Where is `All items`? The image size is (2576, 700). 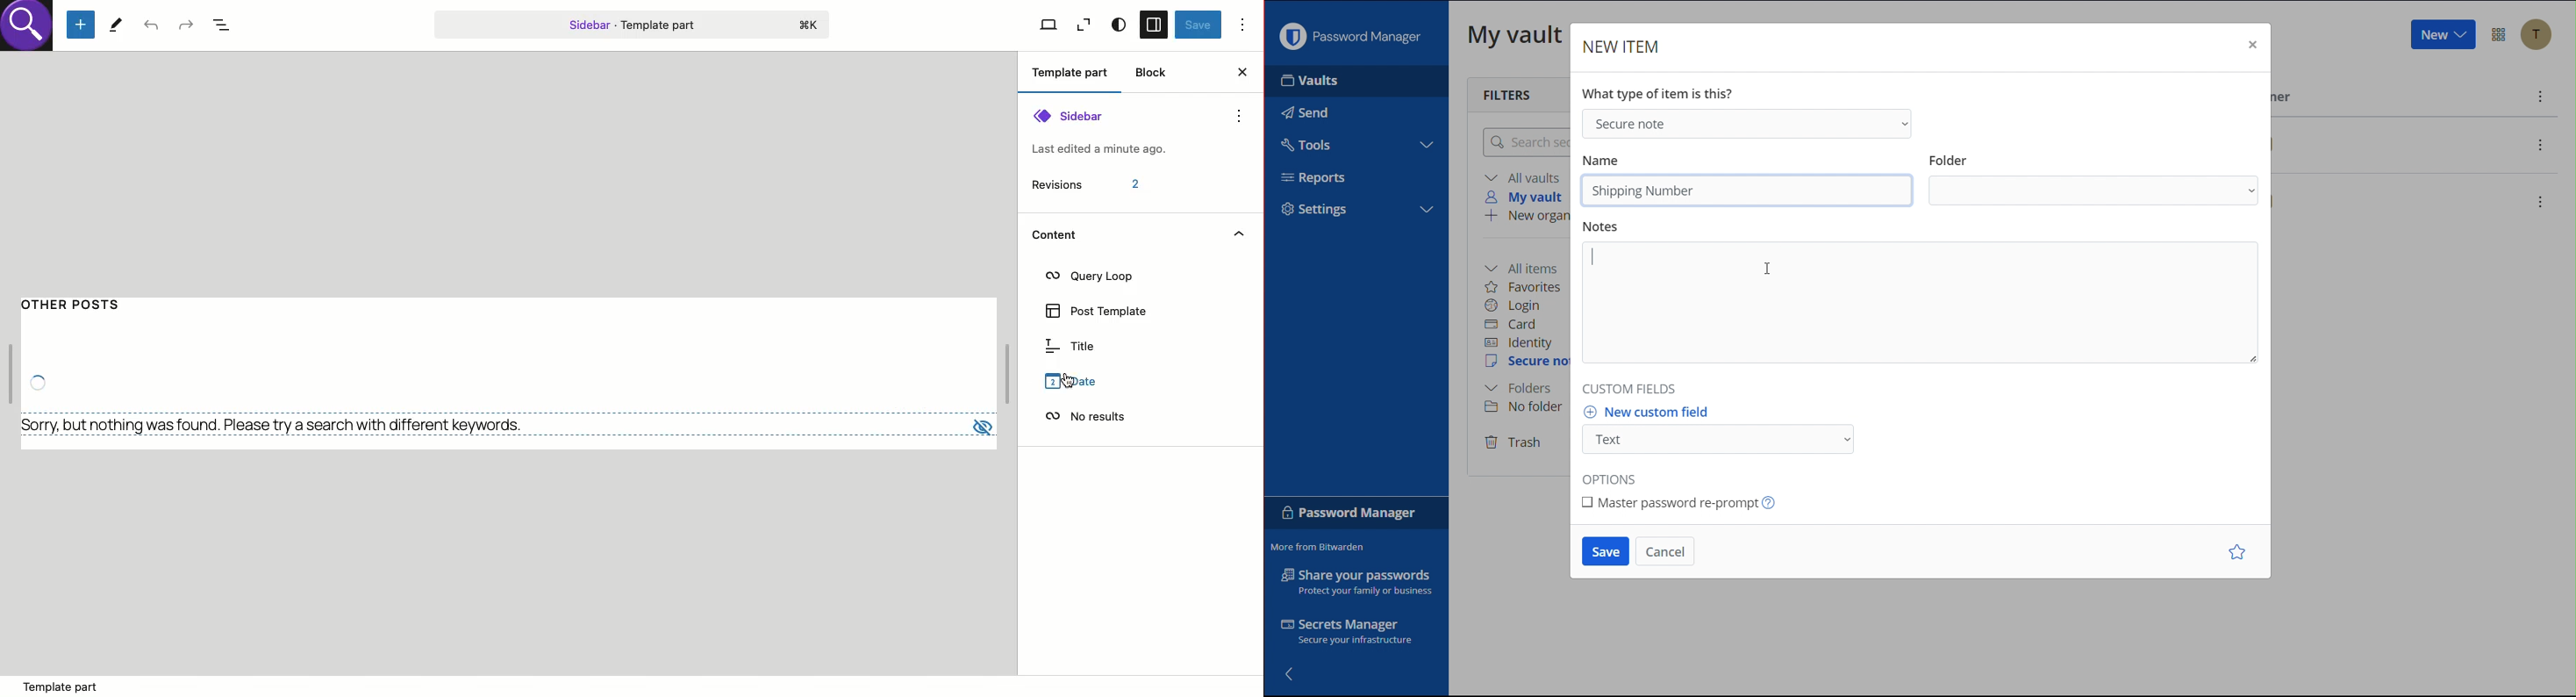
All items is located at coordinates (1528, 266).